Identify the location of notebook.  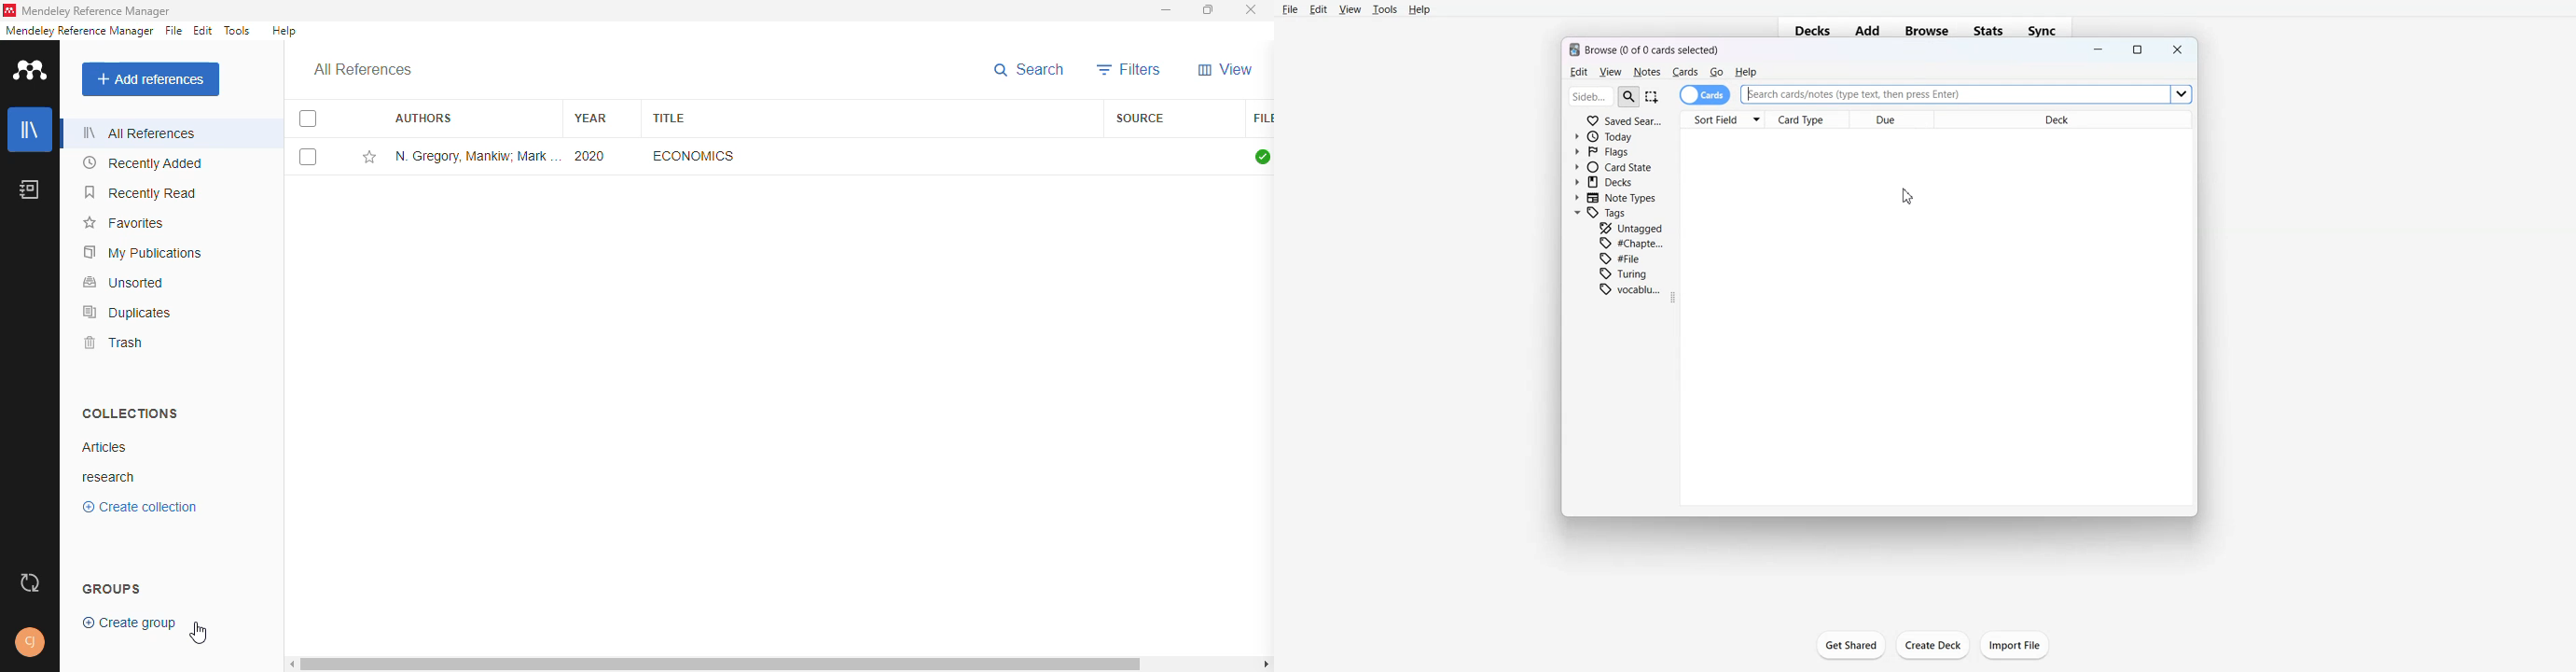
(29, 189).